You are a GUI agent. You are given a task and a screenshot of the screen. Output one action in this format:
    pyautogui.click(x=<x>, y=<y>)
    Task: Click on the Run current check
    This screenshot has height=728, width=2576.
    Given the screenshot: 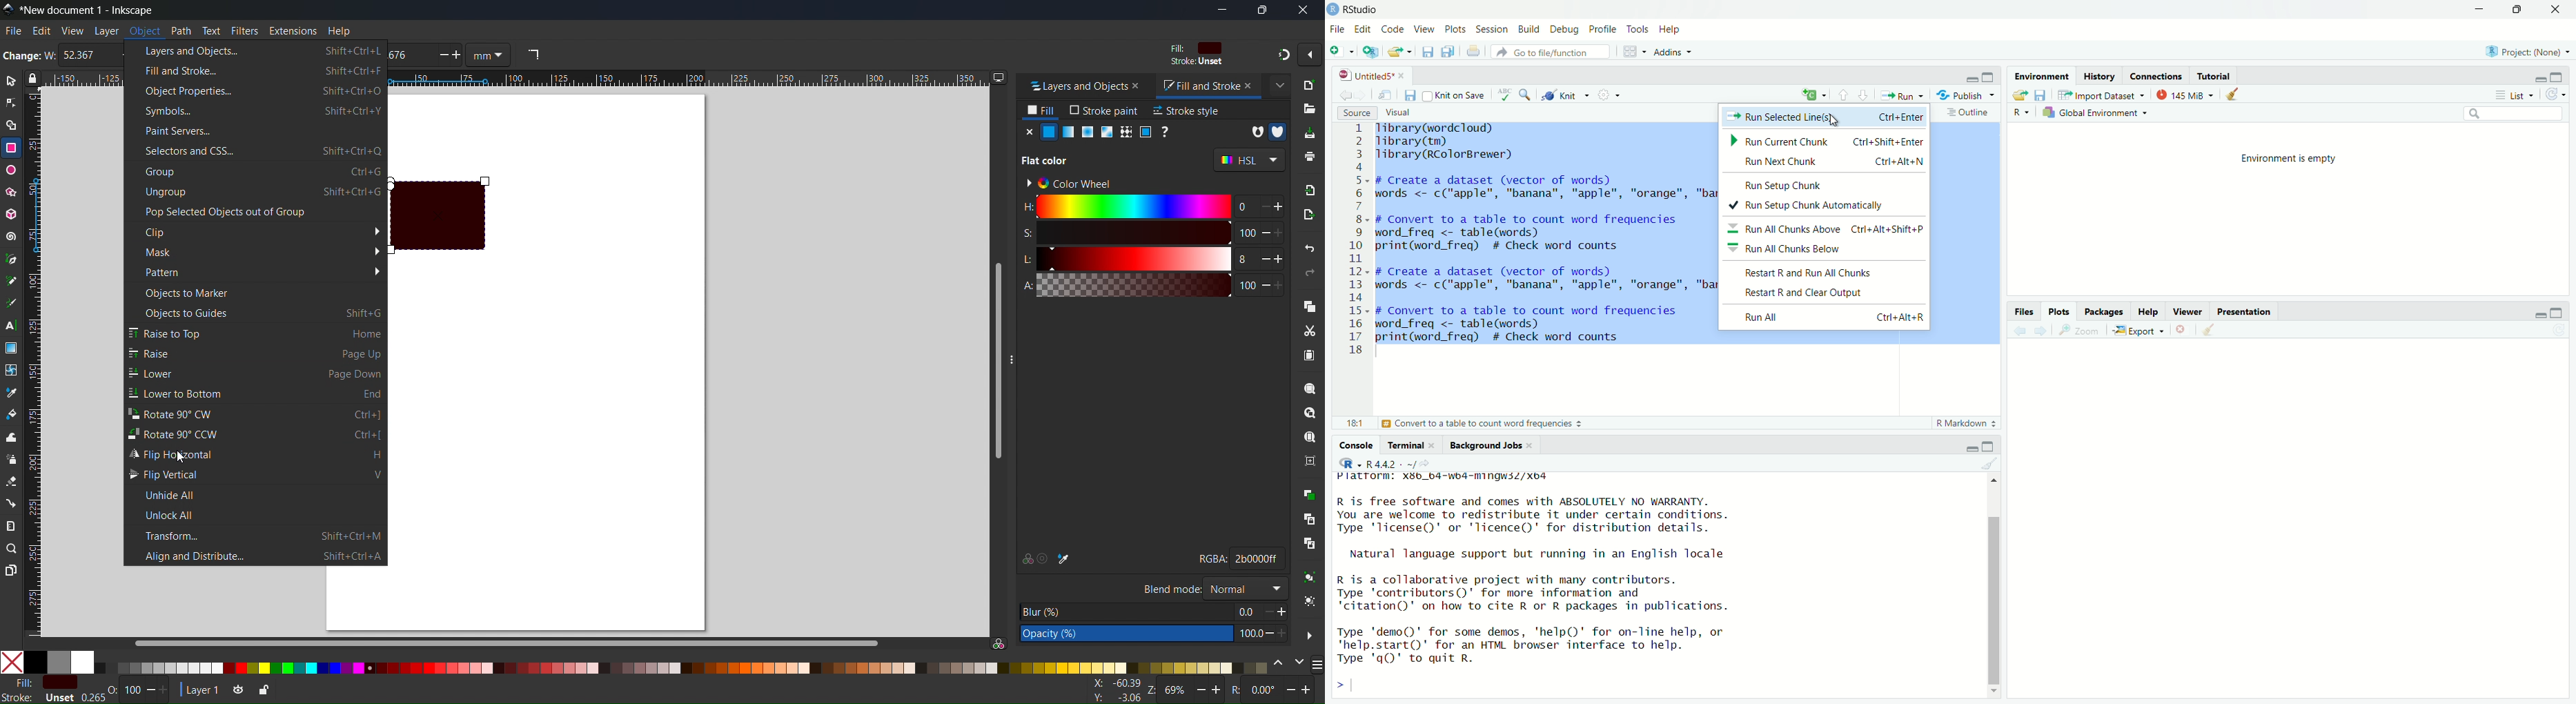 What is the action you would take?
    pyautogui.click(x=1828, y=141)
    